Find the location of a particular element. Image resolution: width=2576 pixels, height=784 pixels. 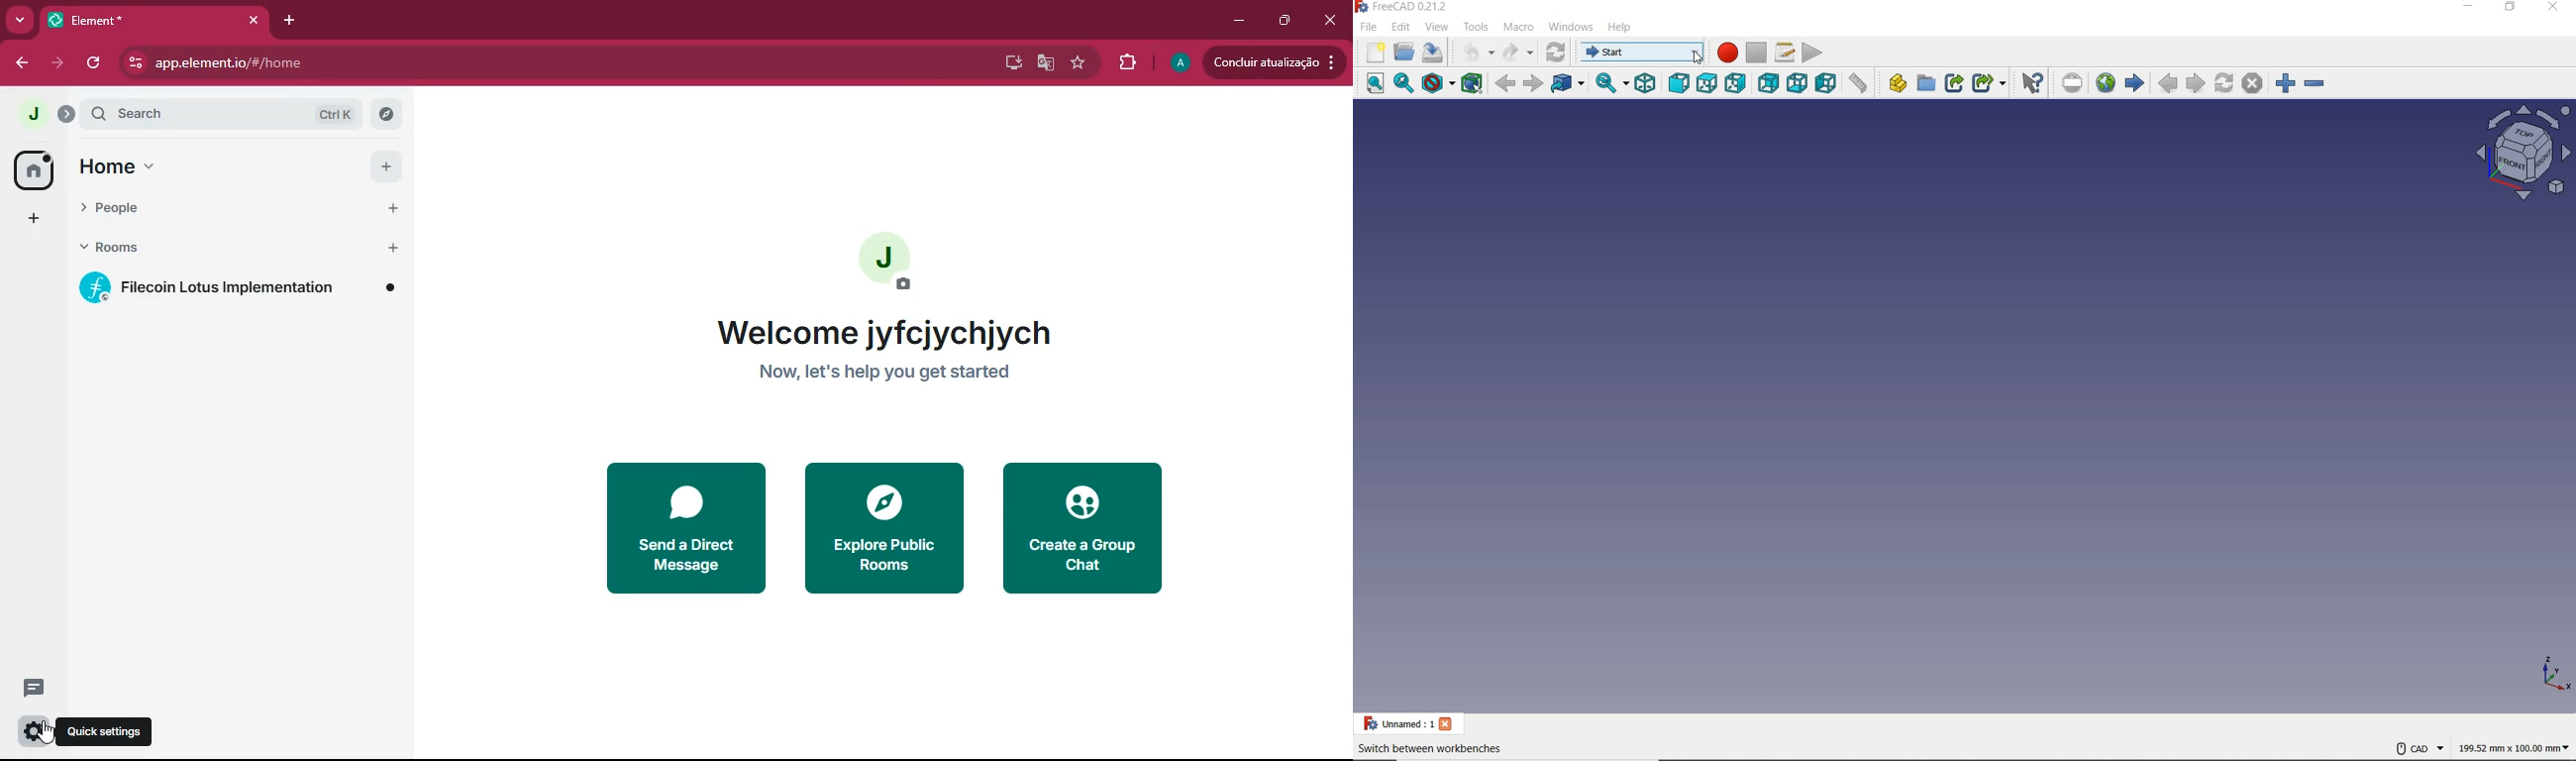

UNDO is located at coordinates (1477, 52).